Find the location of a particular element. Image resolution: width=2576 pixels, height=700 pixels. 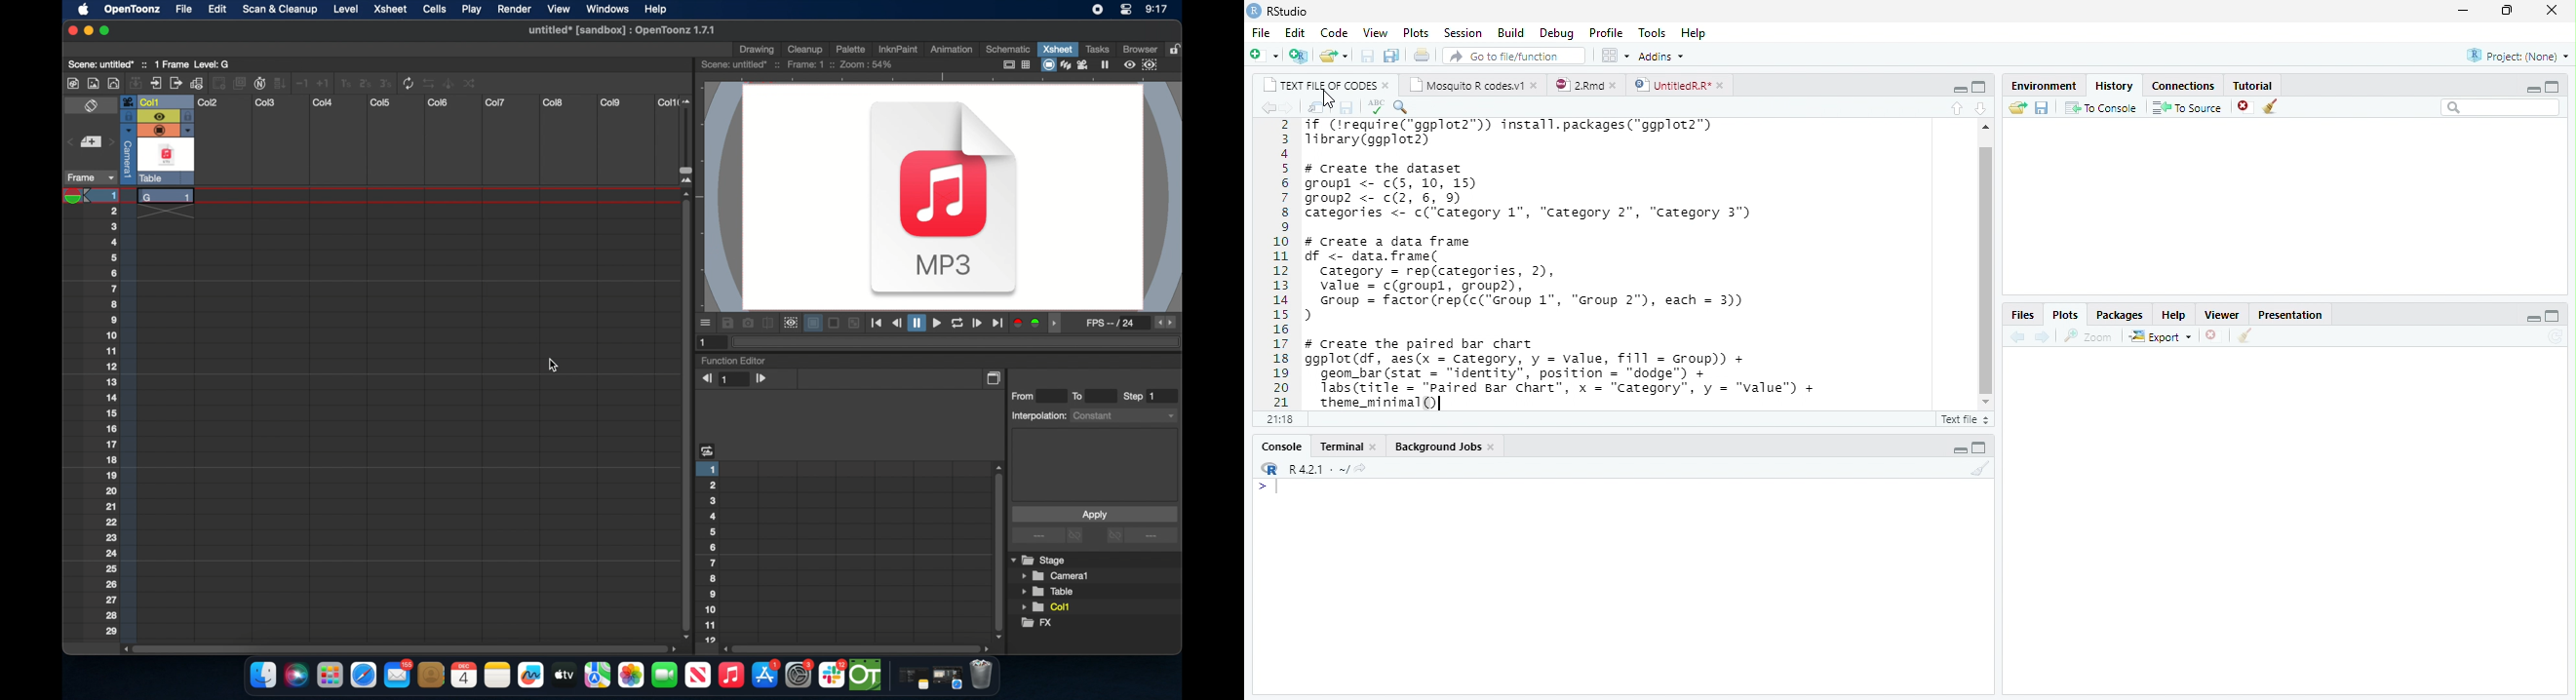

corect spellings is located at coordinates (1375, 106).